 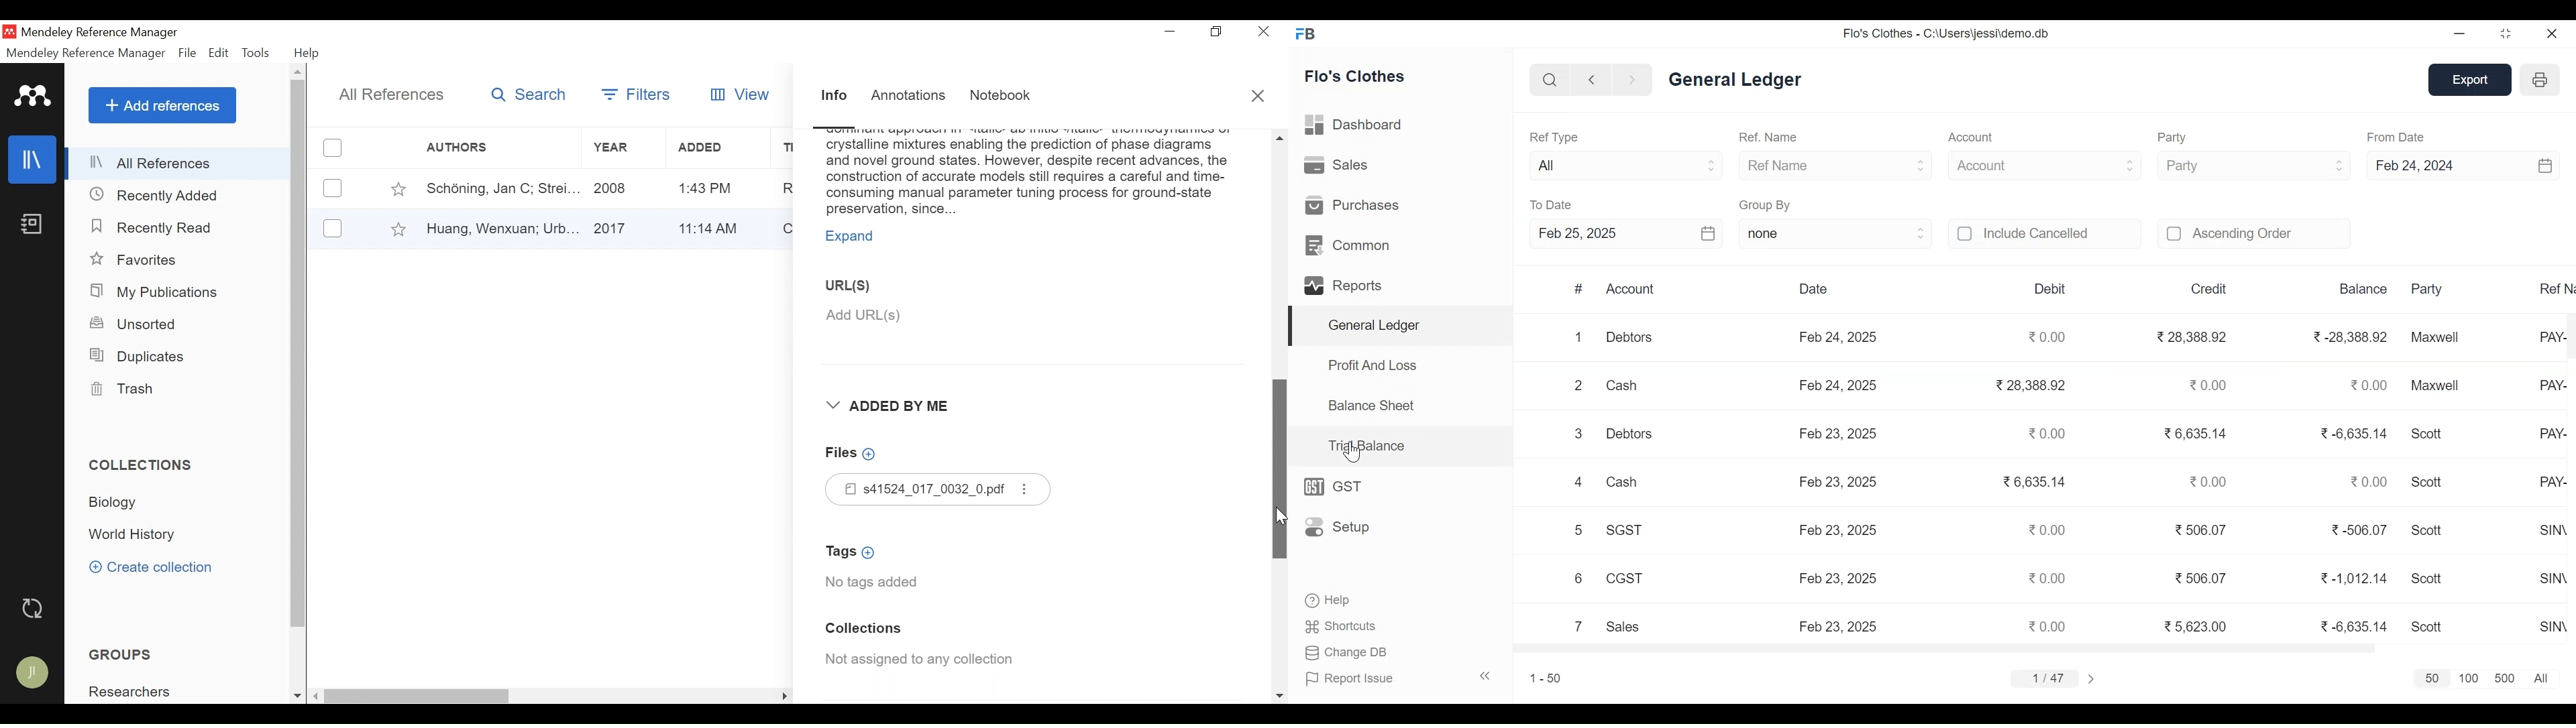 I want to click on Sales, so click(x=1339, y=165).